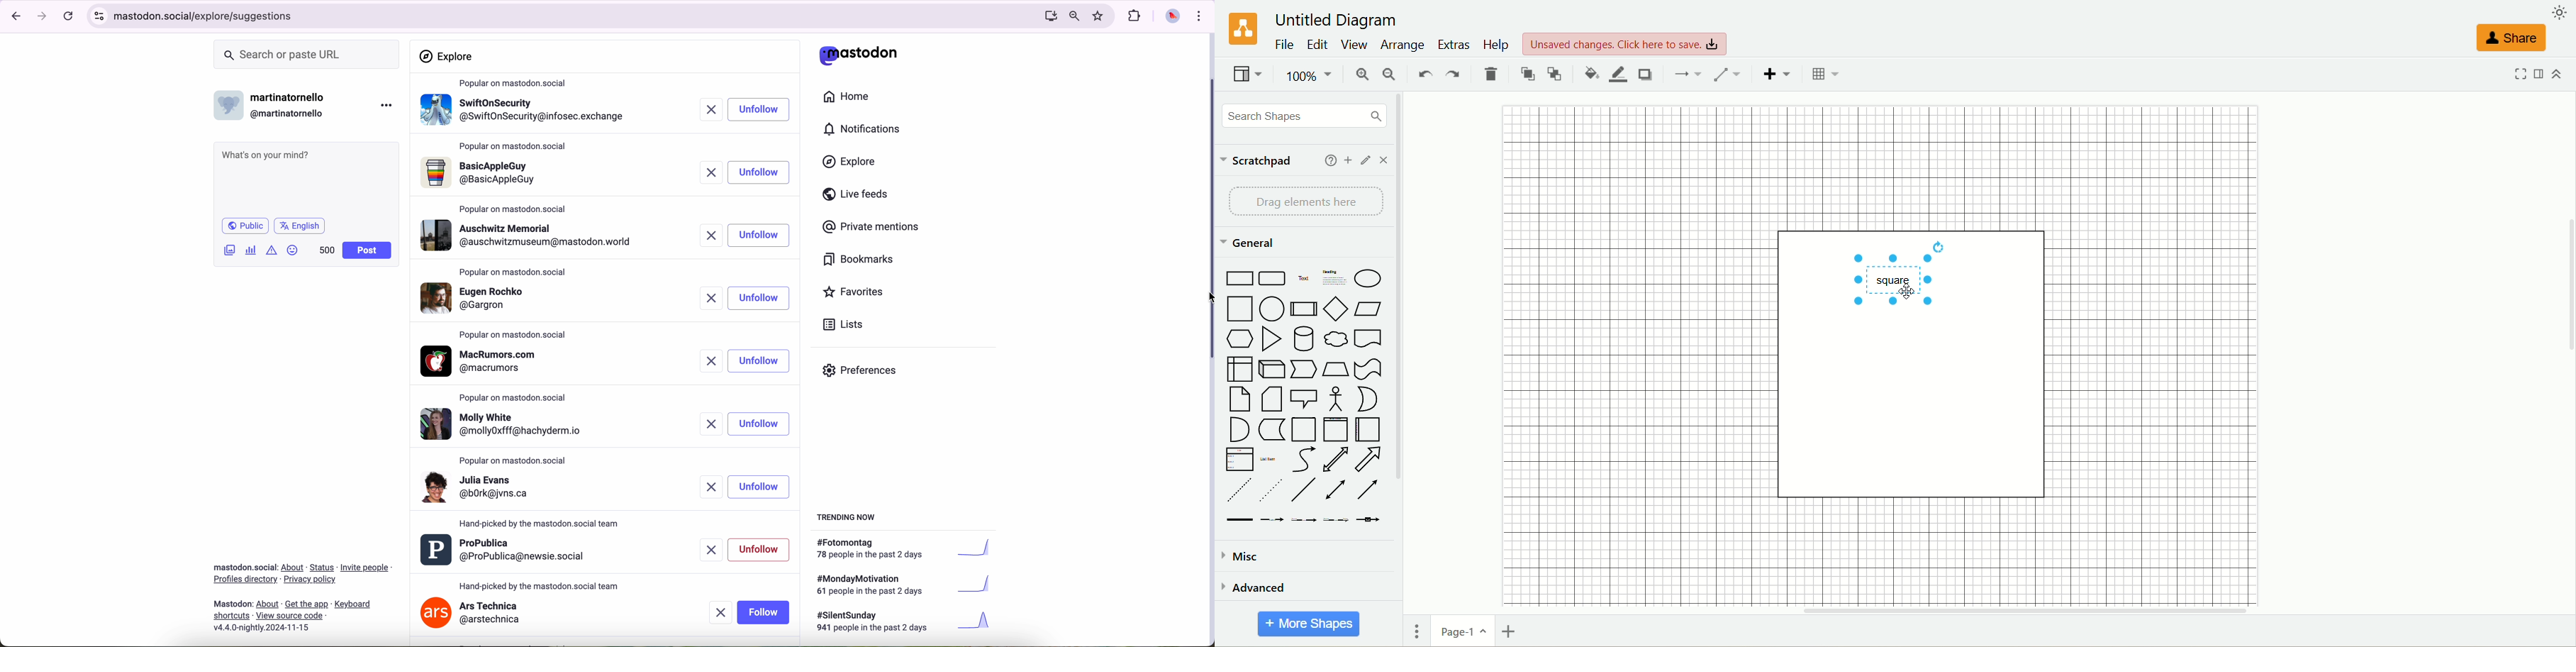 Image resolution: width=2576 pixels, height=672 pixels. Describe the element at coordinates (852, 98) in the screenshot. I see `home` at that location.